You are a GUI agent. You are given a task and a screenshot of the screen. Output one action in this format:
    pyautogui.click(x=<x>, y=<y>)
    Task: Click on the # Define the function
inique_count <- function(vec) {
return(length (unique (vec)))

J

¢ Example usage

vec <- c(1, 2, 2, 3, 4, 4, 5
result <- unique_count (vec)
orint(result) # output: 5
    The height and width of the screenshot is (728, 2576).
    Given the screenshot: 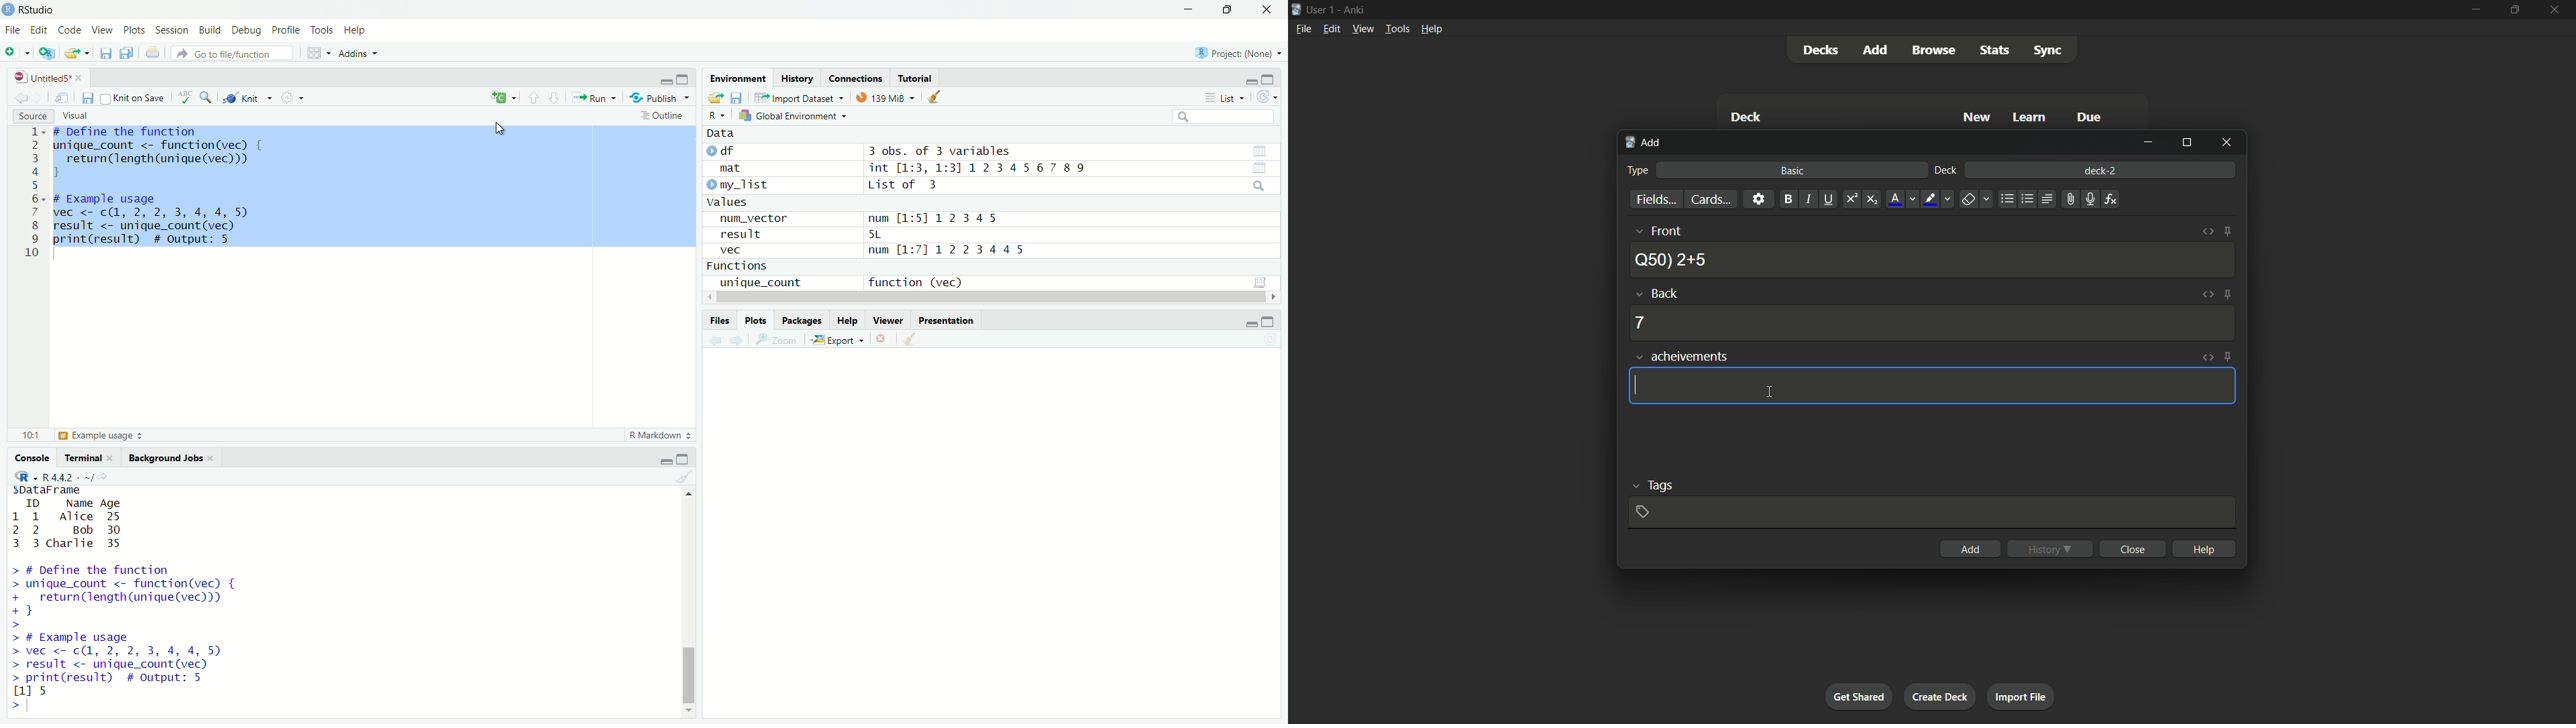 What is the action you would take?
    pyautogui.click(x=156, y=190)
    